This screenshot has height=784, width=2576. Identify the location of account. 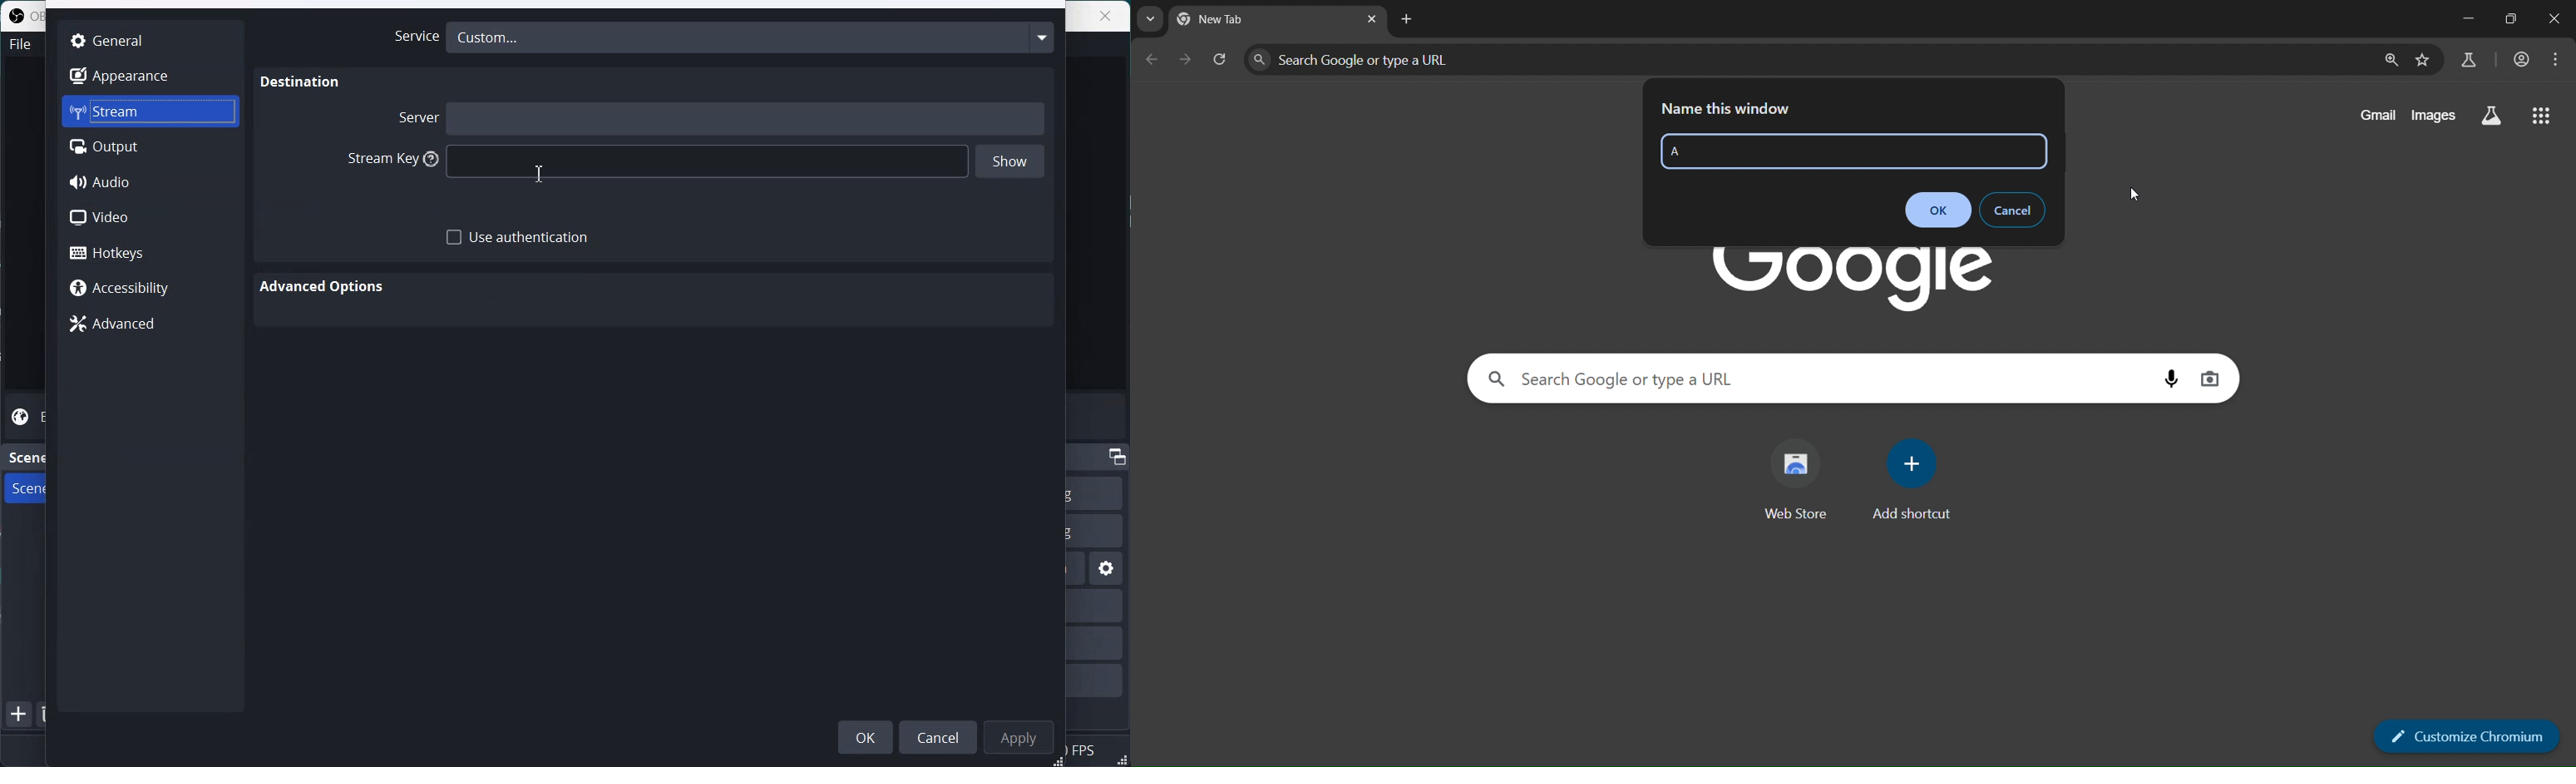
(2525, 59).